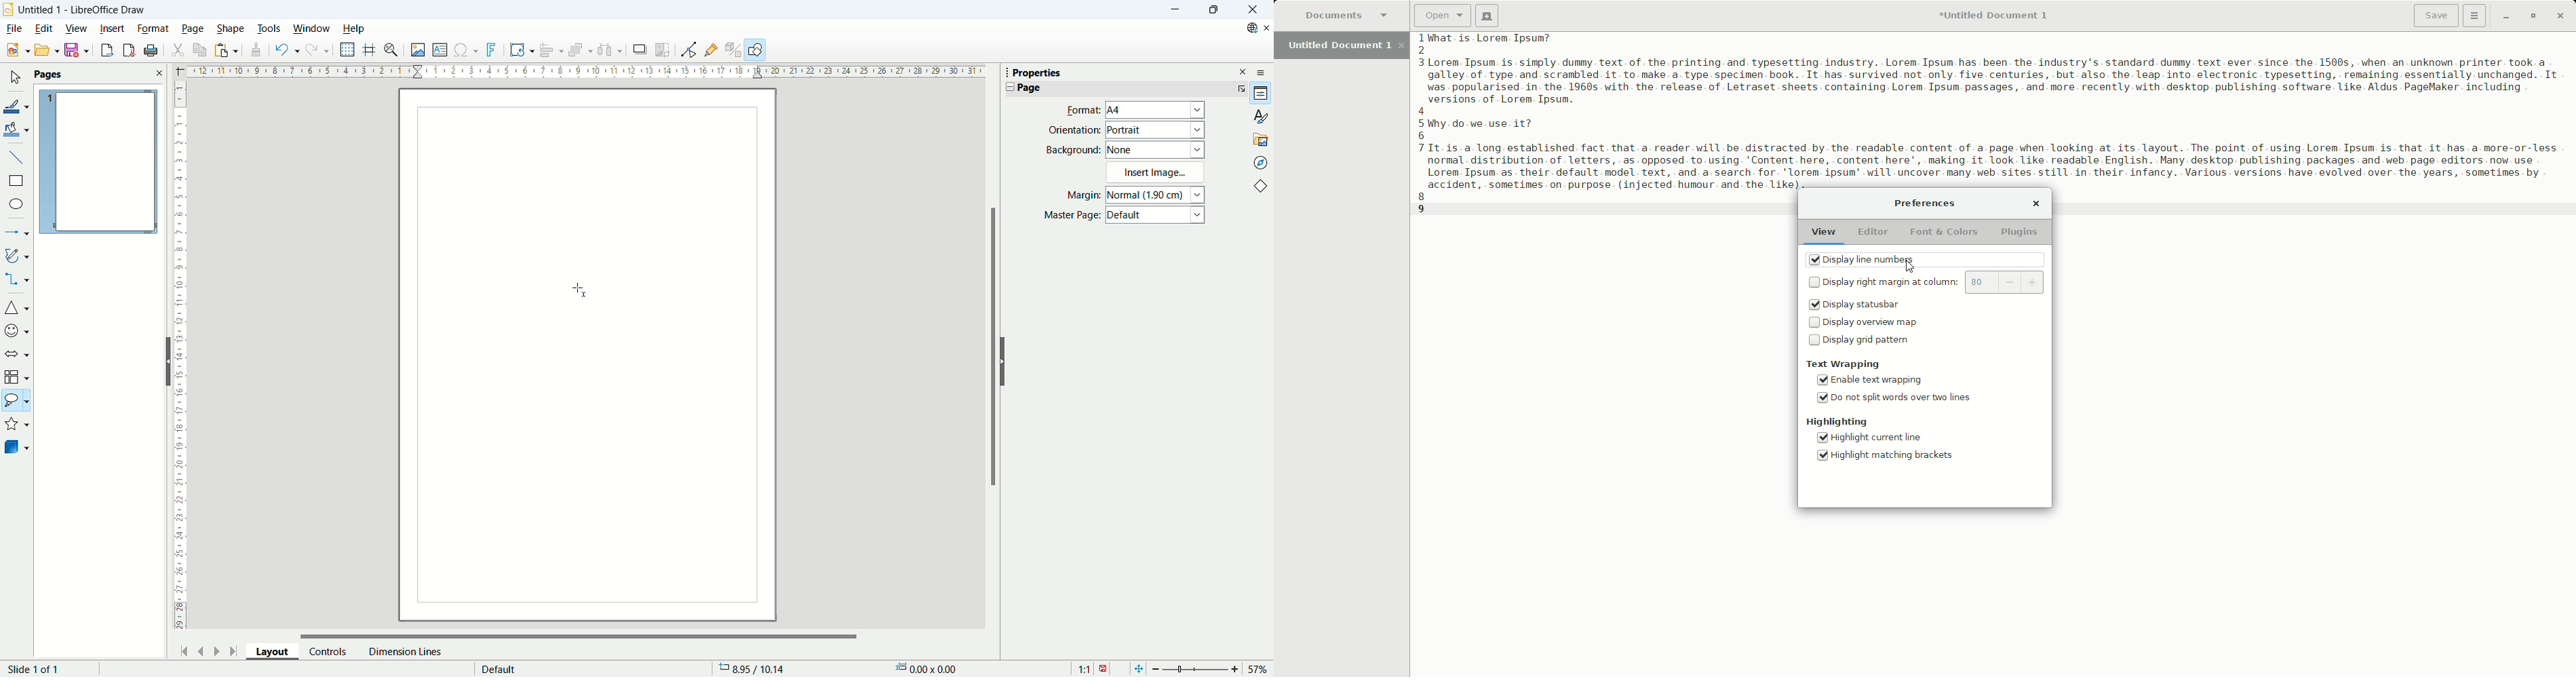 The image size is (2576, 700). I want to click on shadow, so click(640, 50).